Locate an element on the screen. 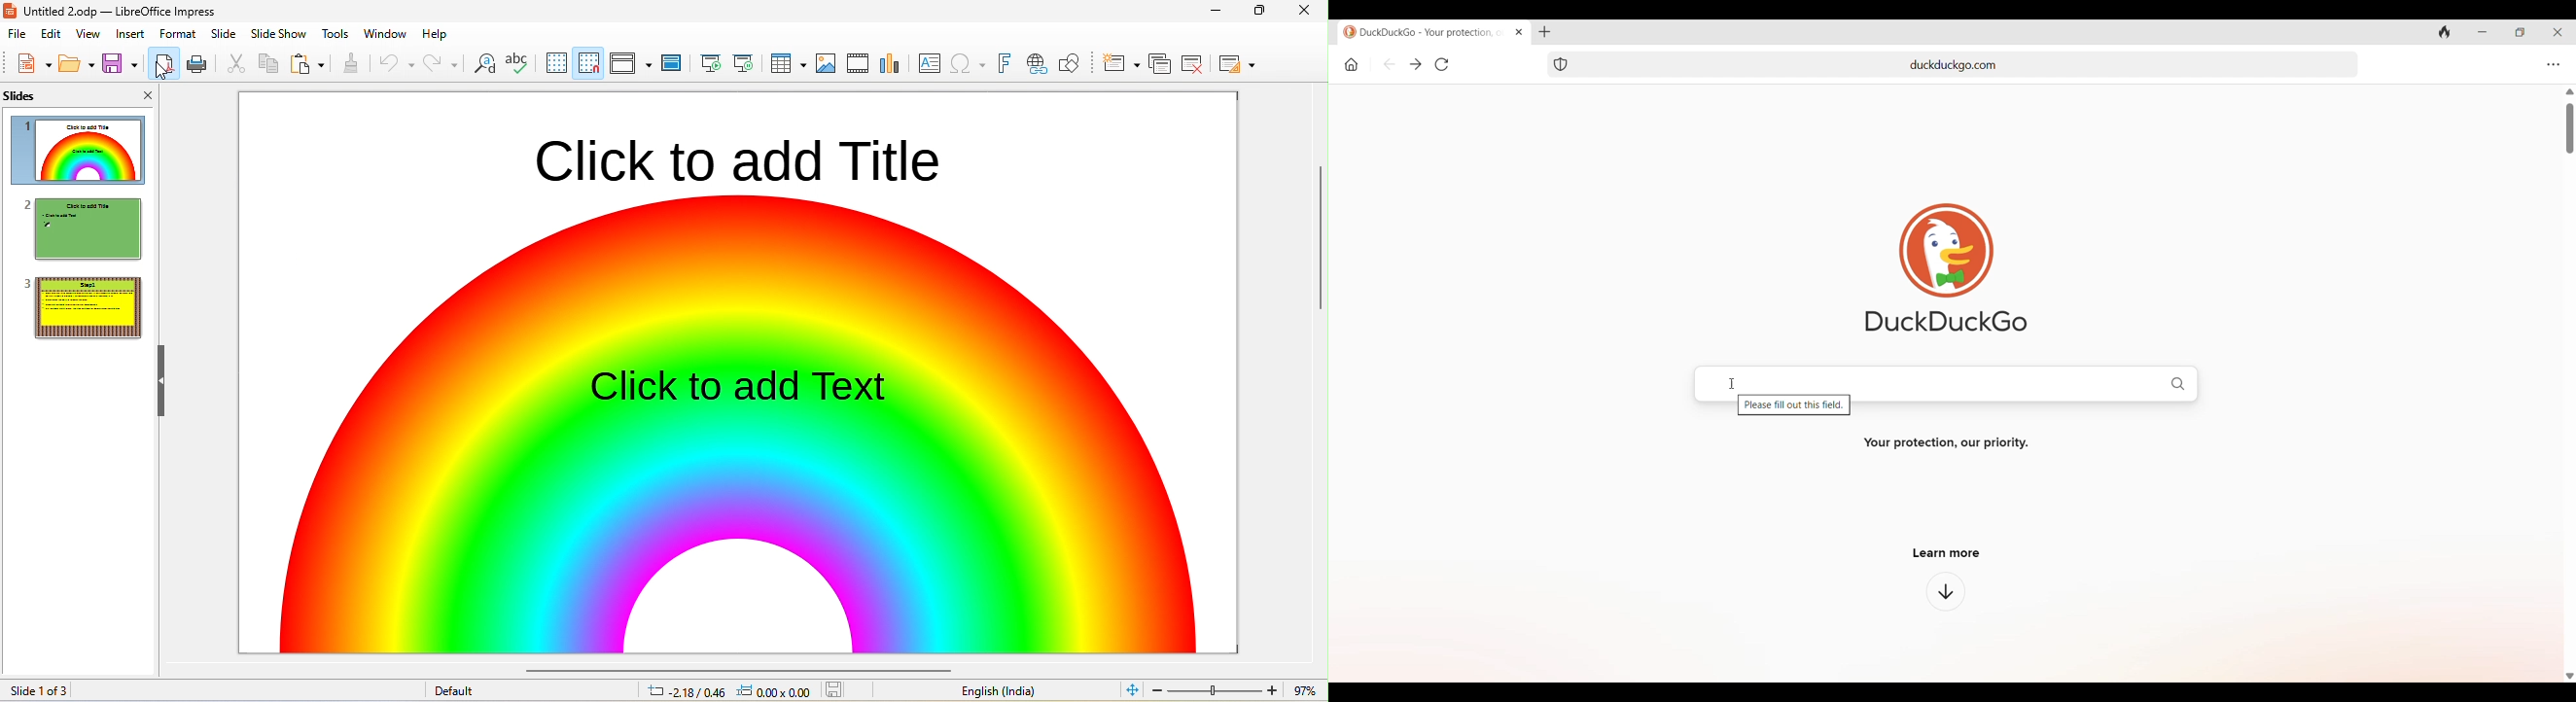 Image resolution: width=2576 pixels, height=728 pixels. snap to grid is located at coordinates (587, 65).